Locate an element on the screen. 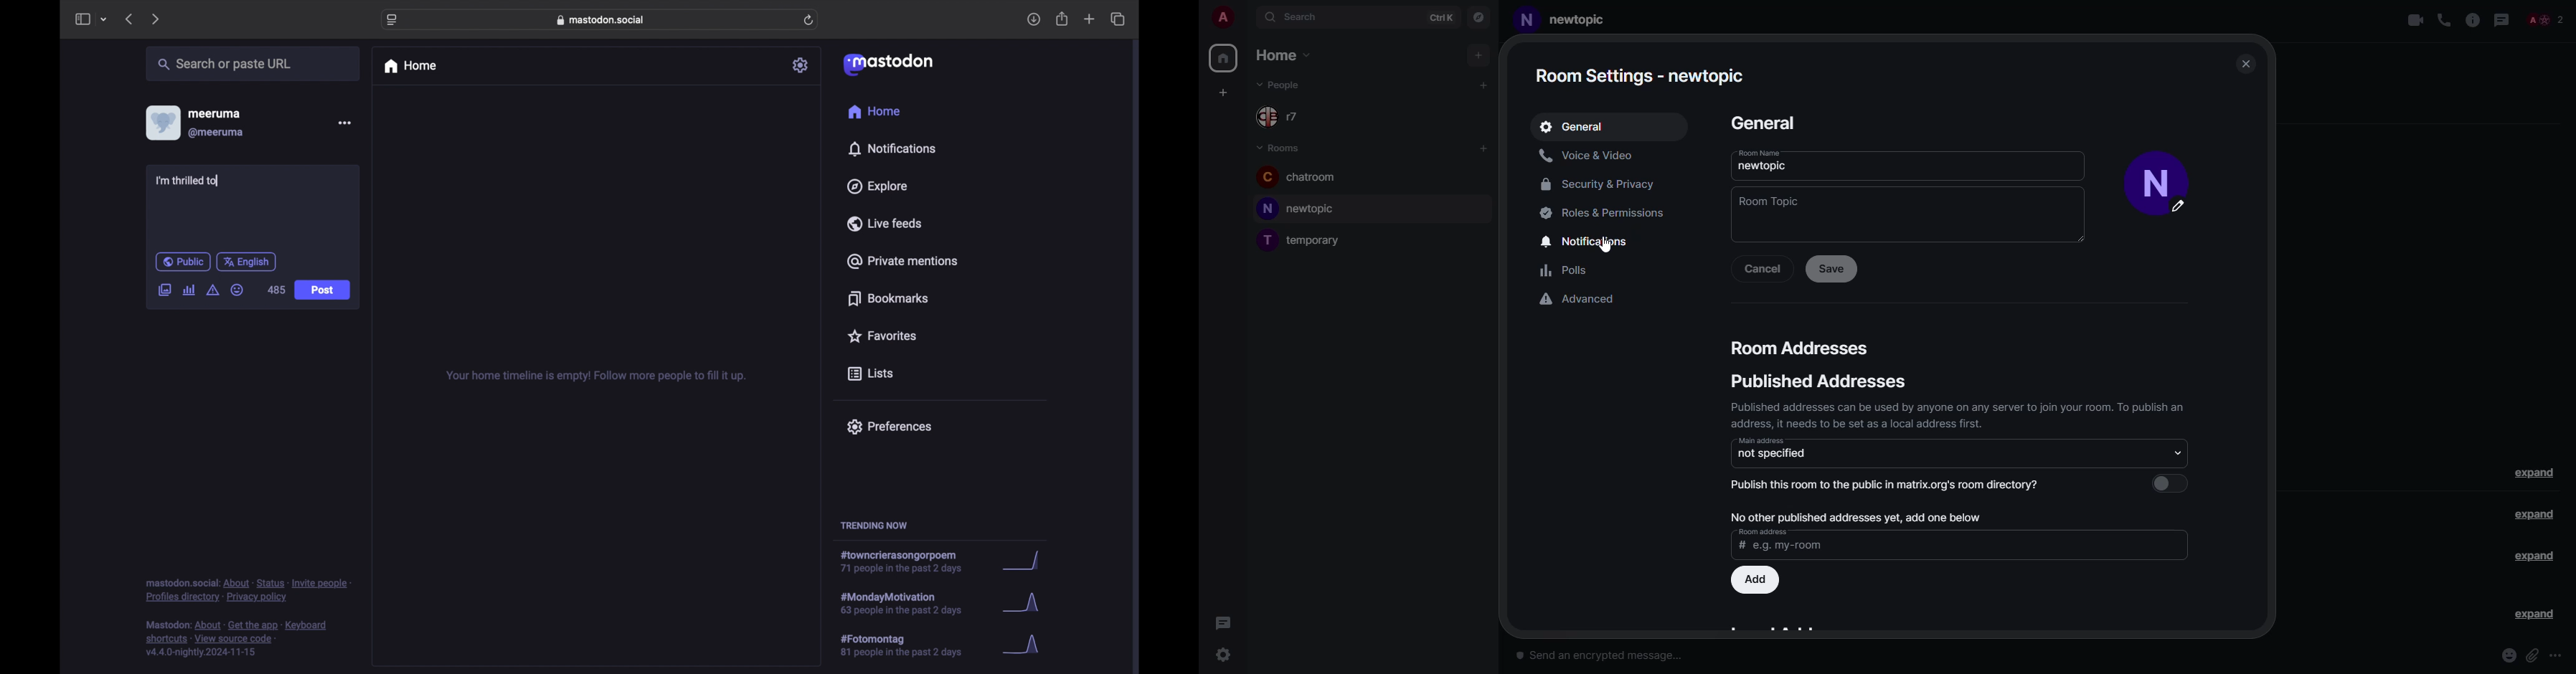 This screenshot has height=700, width=2576. rooms is located at coordinates (1282, 148).